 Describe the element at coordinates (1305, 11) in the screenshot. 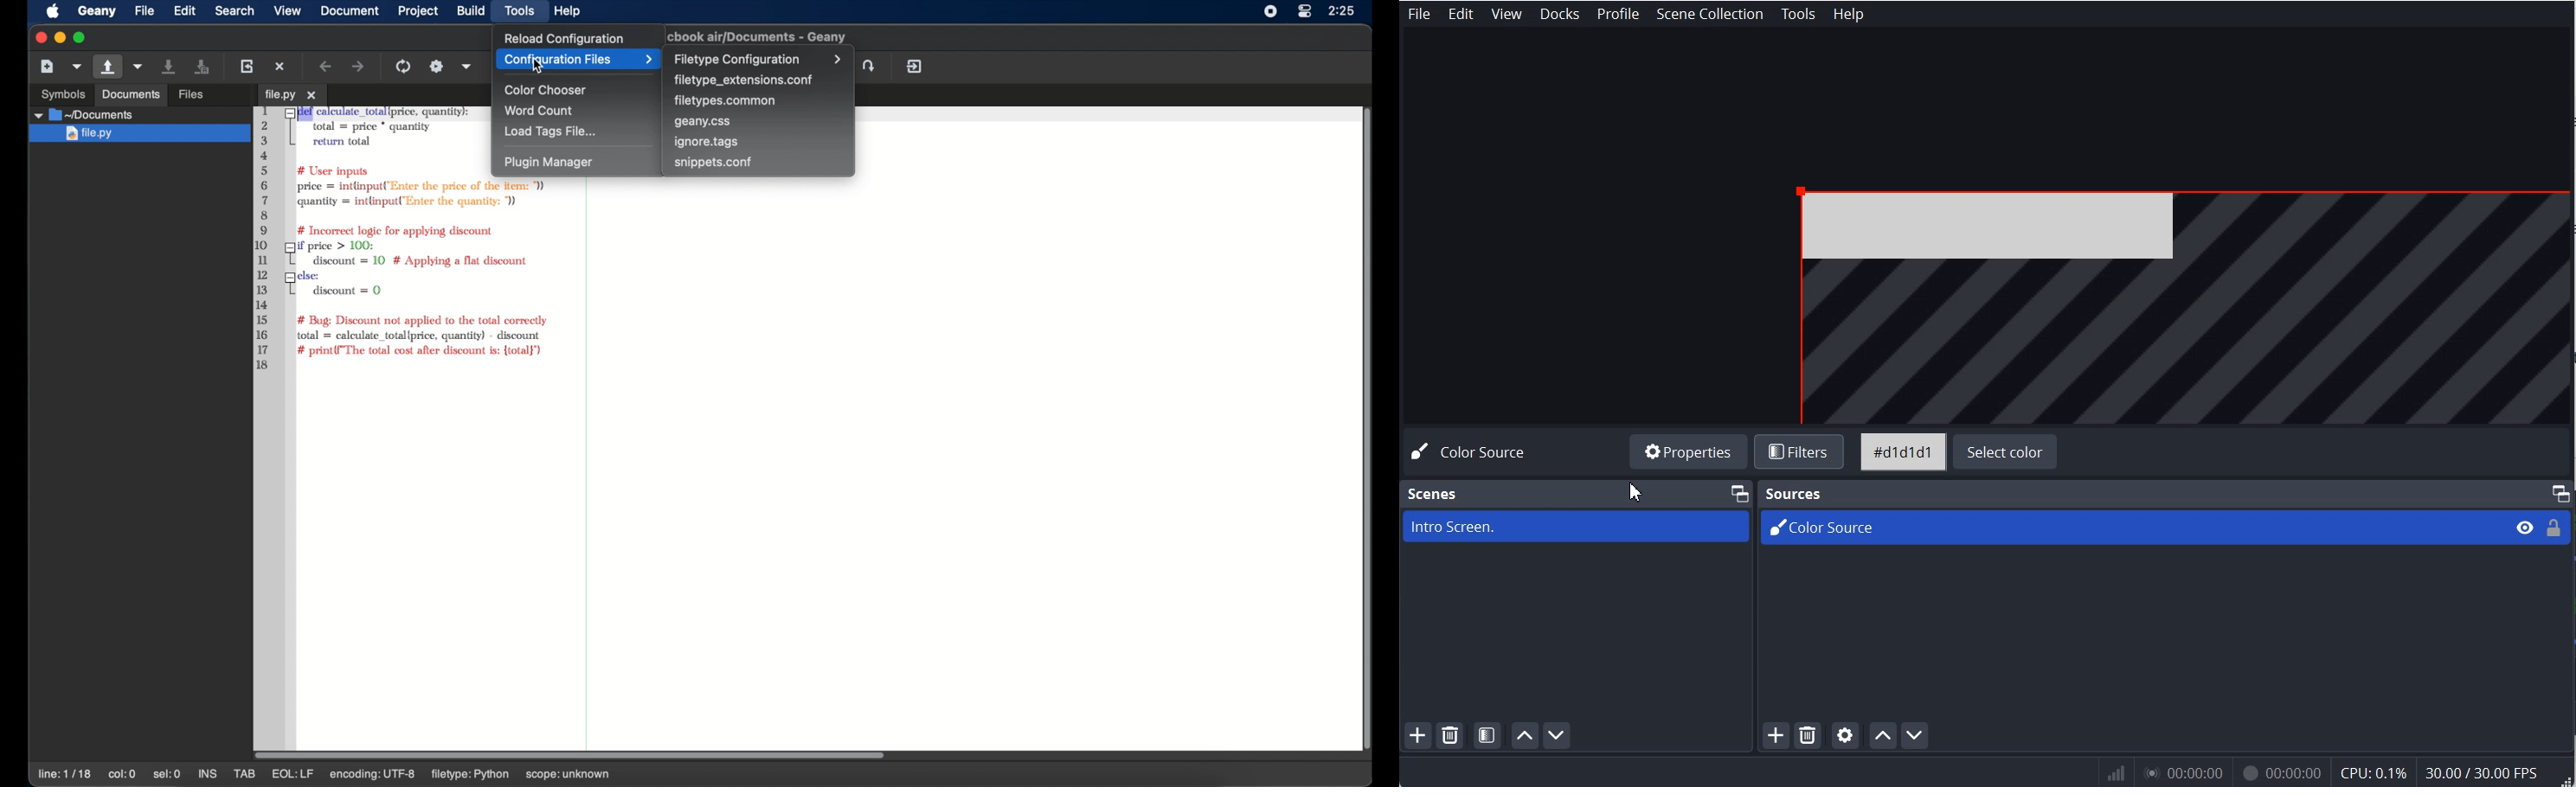

I see `control center` at that location.